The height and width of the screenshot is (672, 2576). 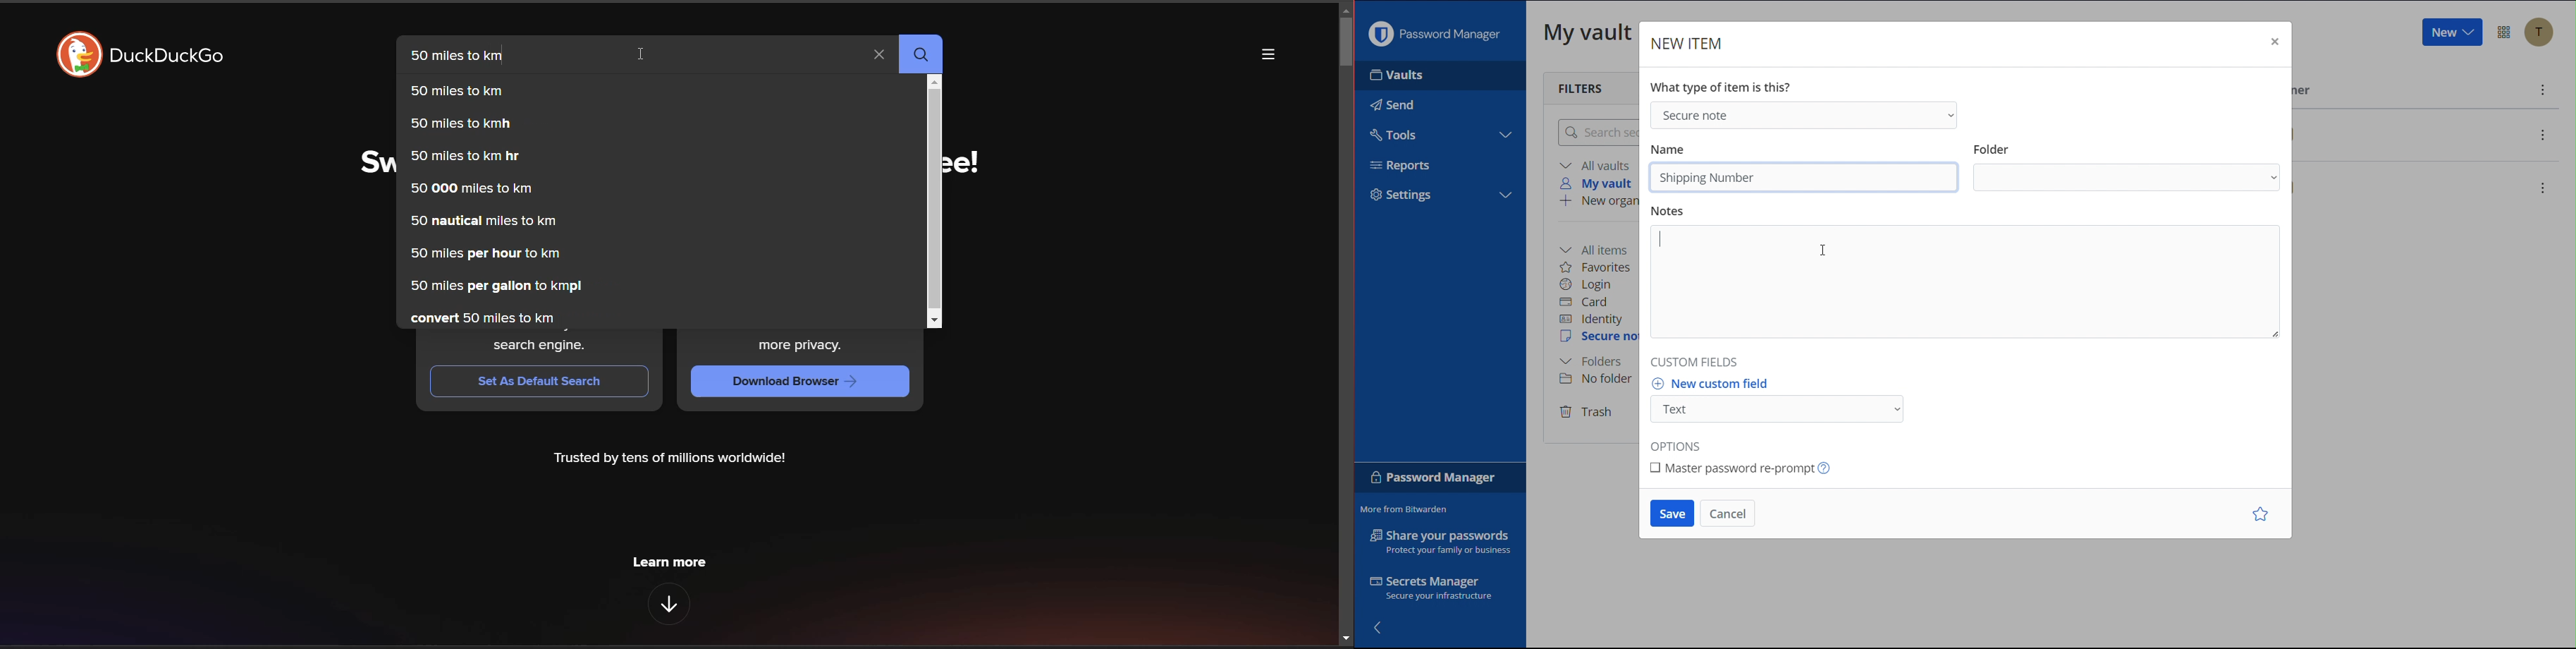 I want to click on Password Manager, so click(x=1433, y=37).